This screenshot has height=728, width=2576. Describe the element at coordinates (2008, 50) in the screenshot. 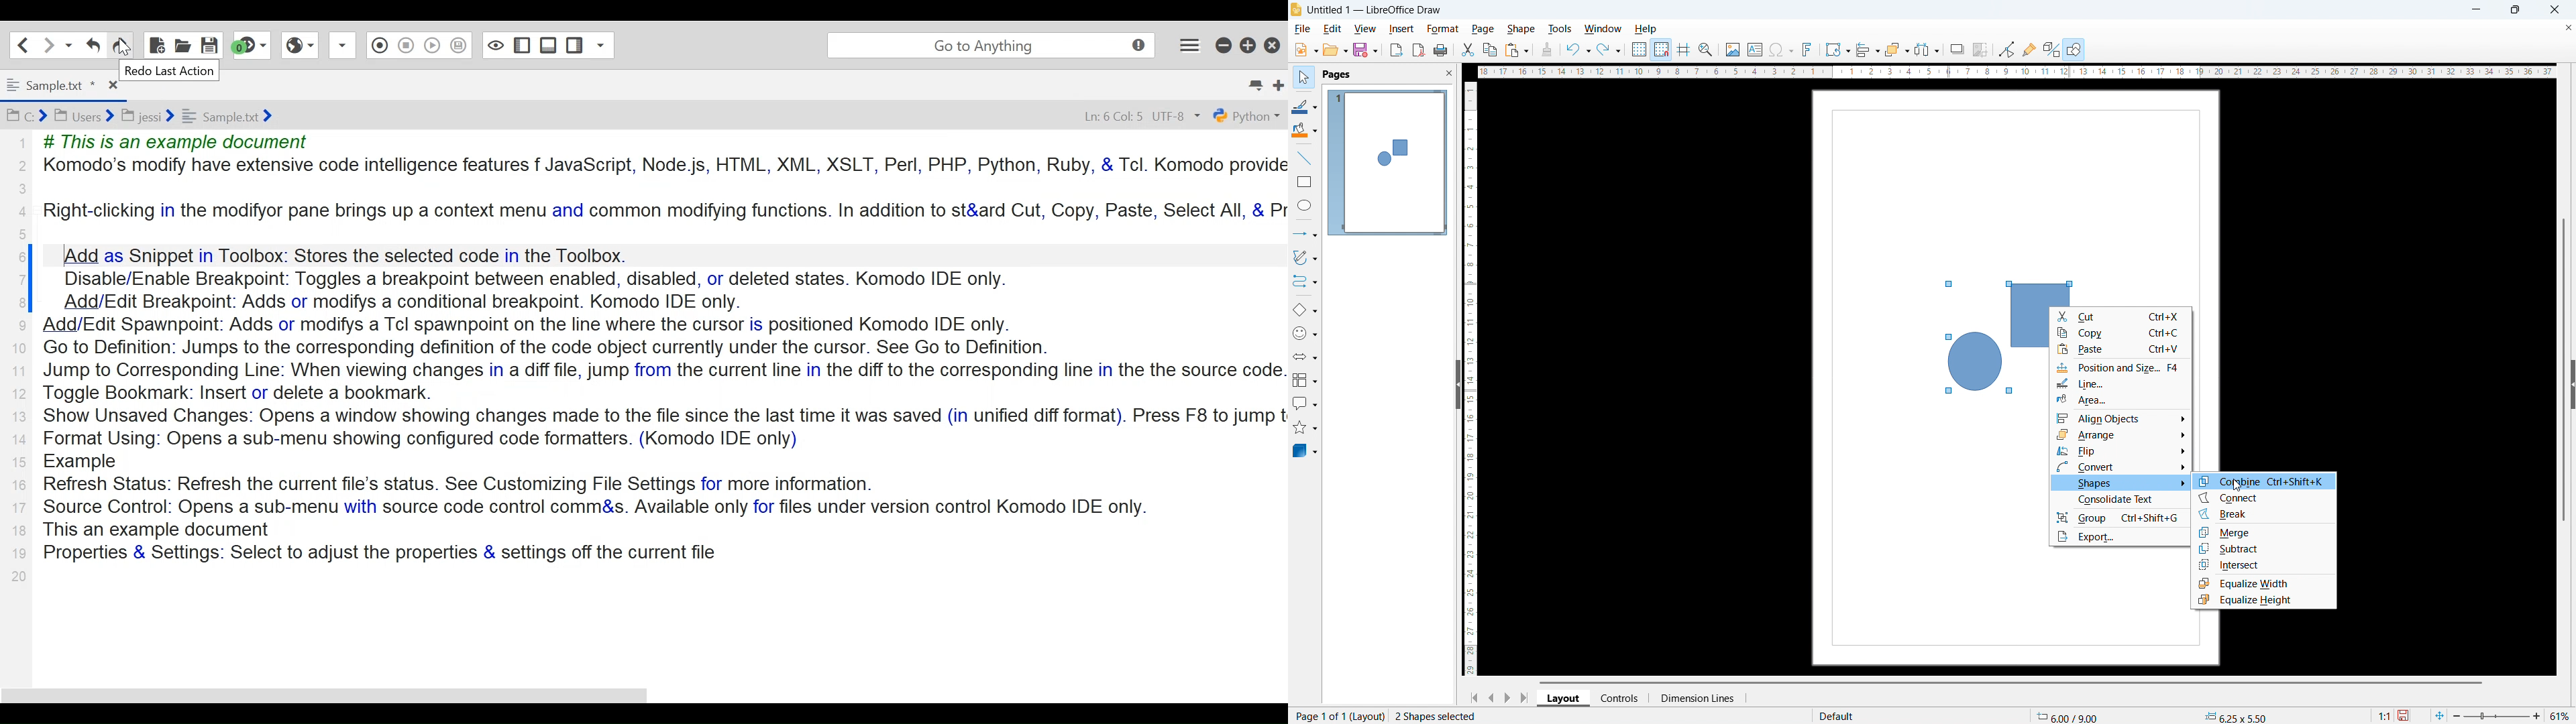

I see `` at that location.